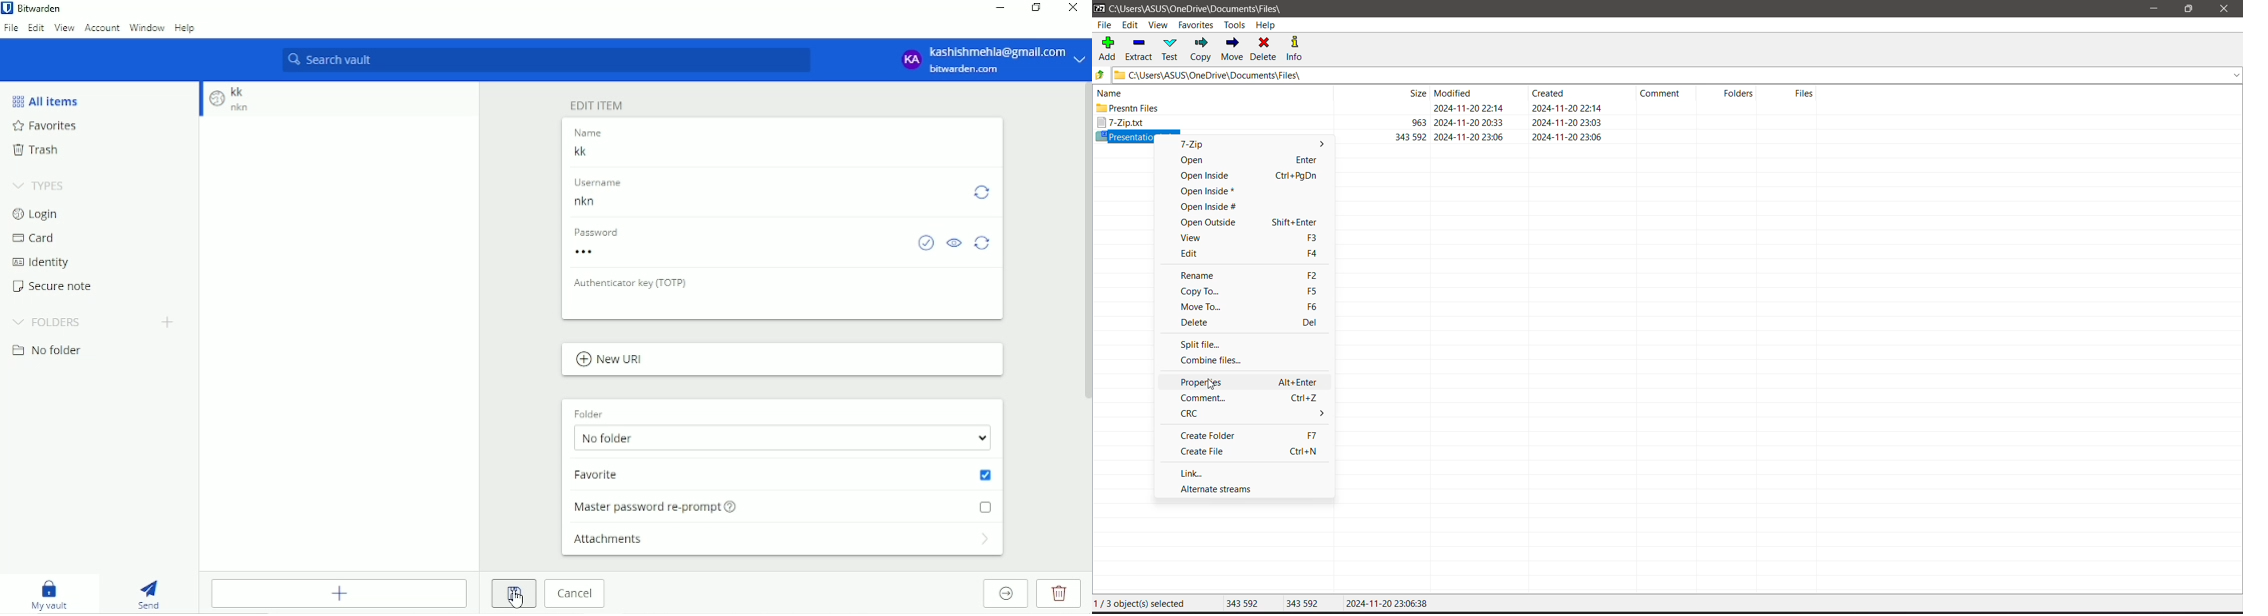  I want to click on Username, so click(604, 203).